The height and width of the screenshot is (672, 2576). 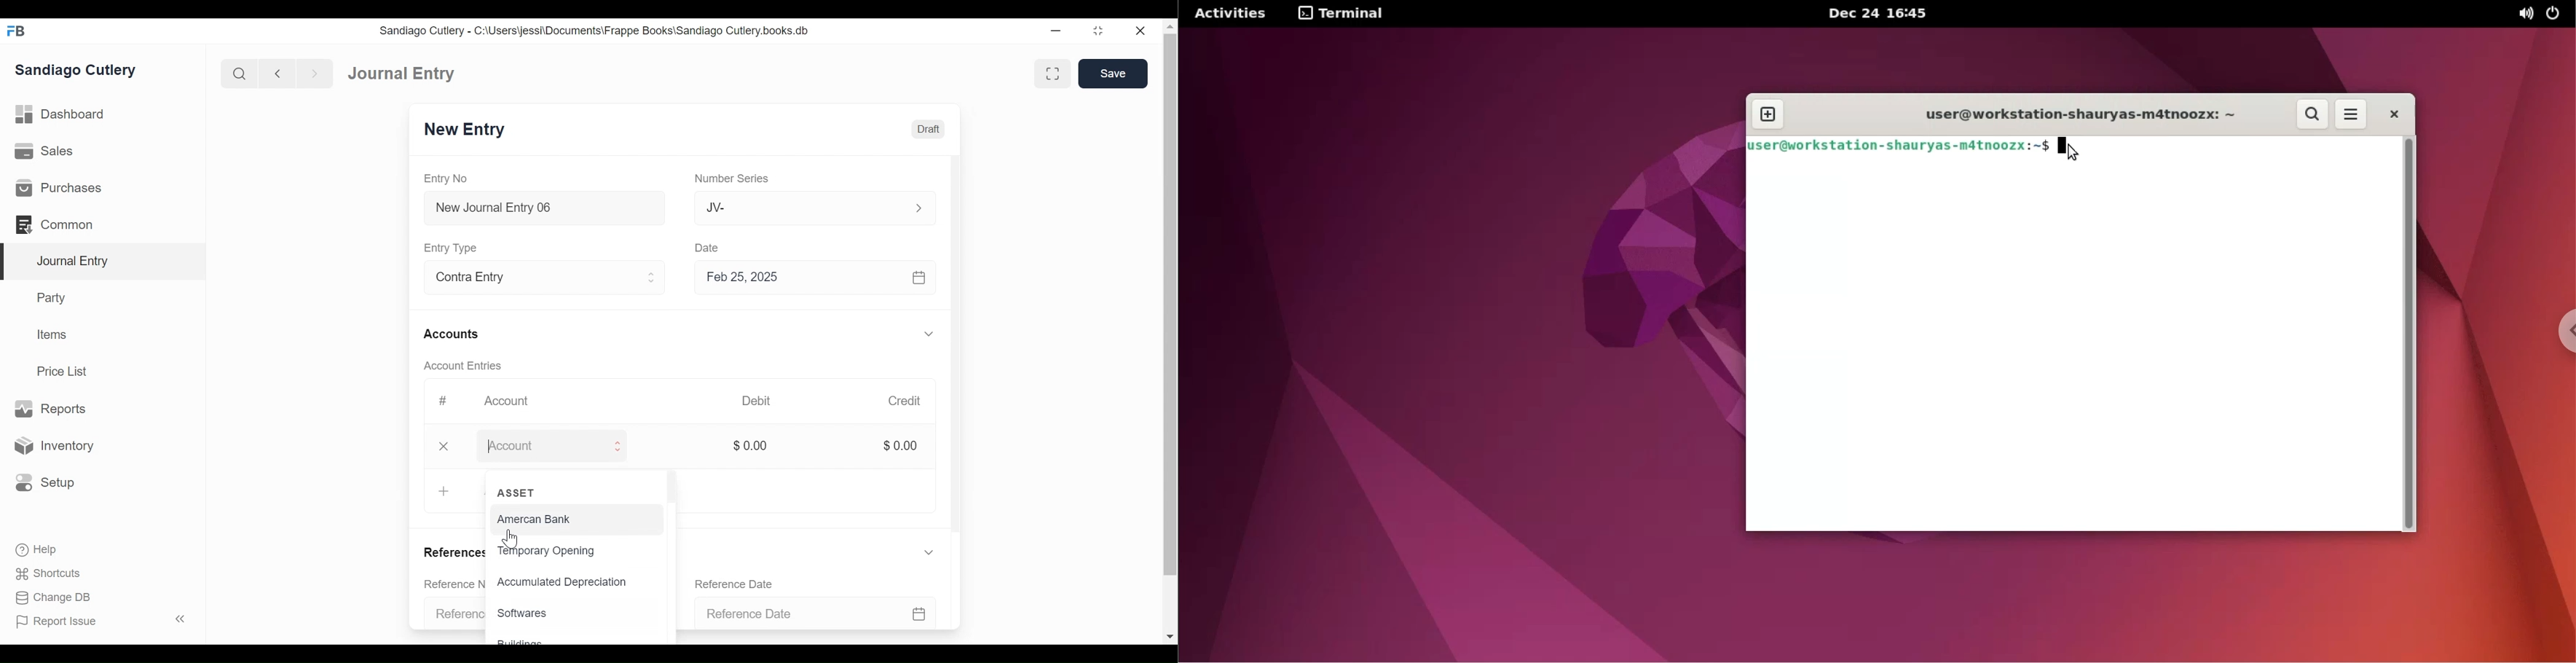 What do you see at coordinates (516, 492) in the screenshot?
I see `ASSET` at bounding box center [516, 492].